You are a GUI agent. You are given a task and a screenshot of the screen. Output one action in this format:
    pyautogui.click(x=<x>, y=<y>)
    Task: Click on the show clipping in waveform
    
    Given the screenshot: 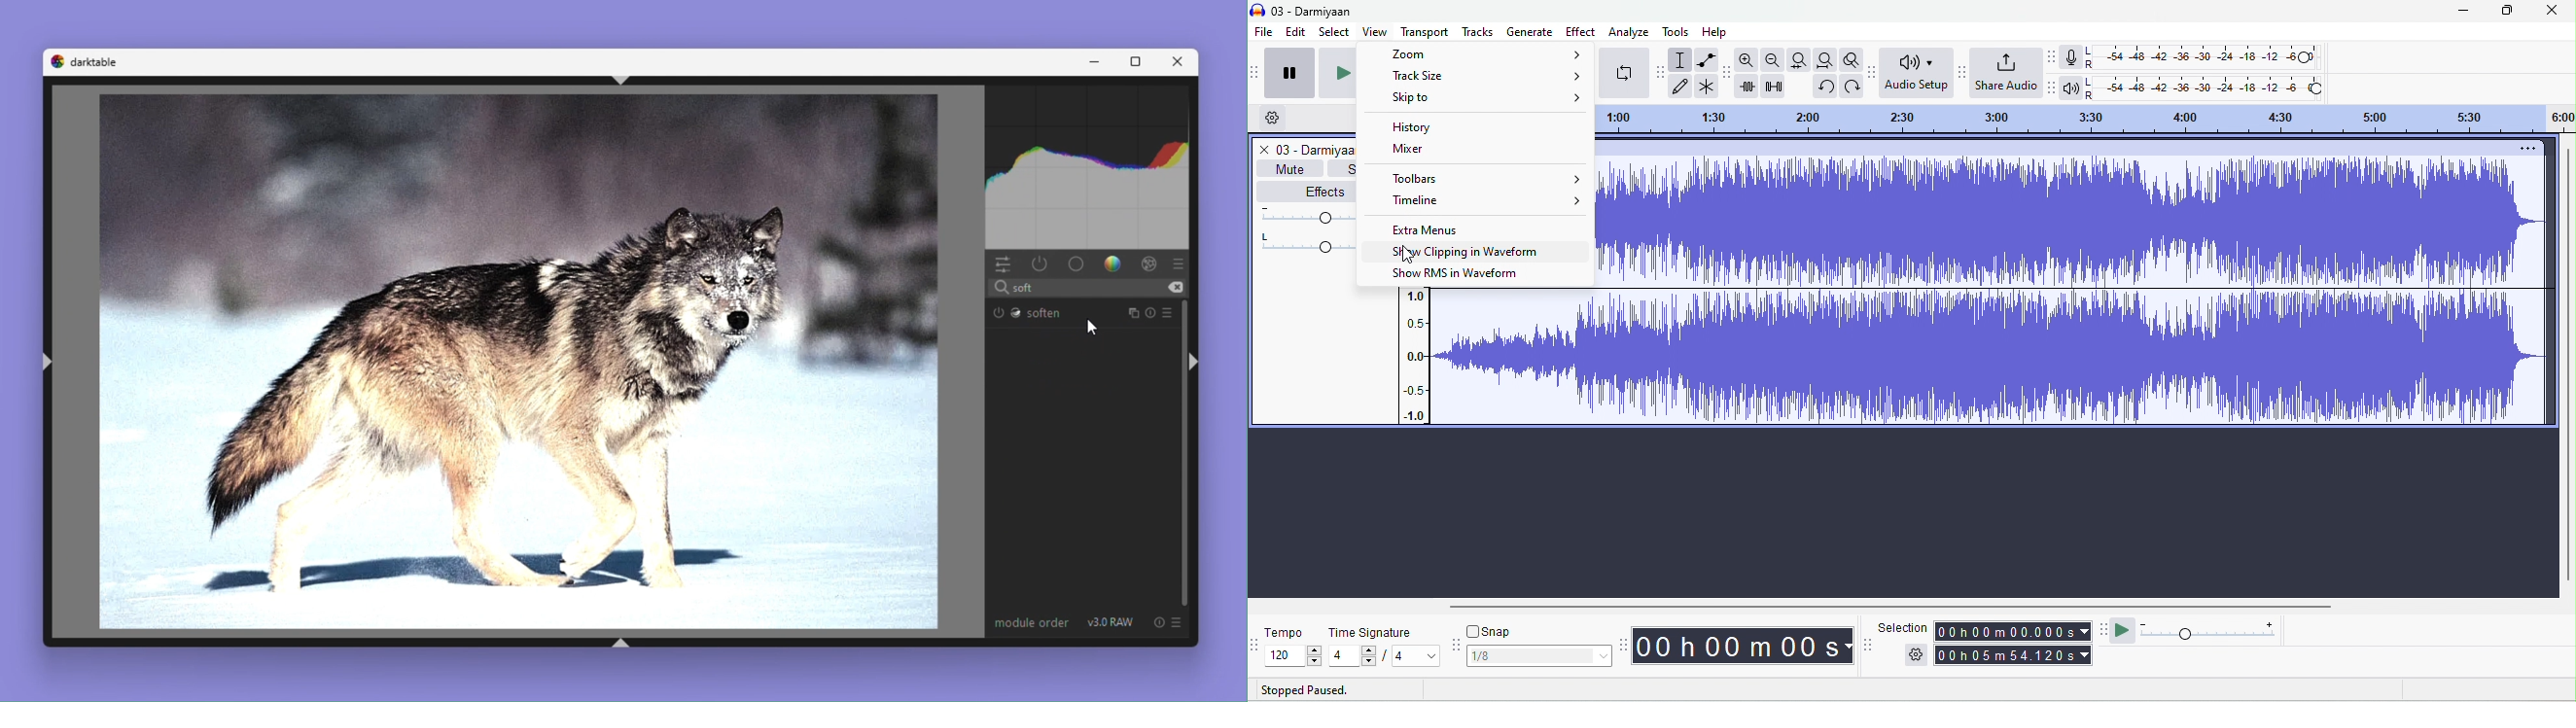 What is the action you would take?
    pyautogui.click(x=1466, y=252)
    